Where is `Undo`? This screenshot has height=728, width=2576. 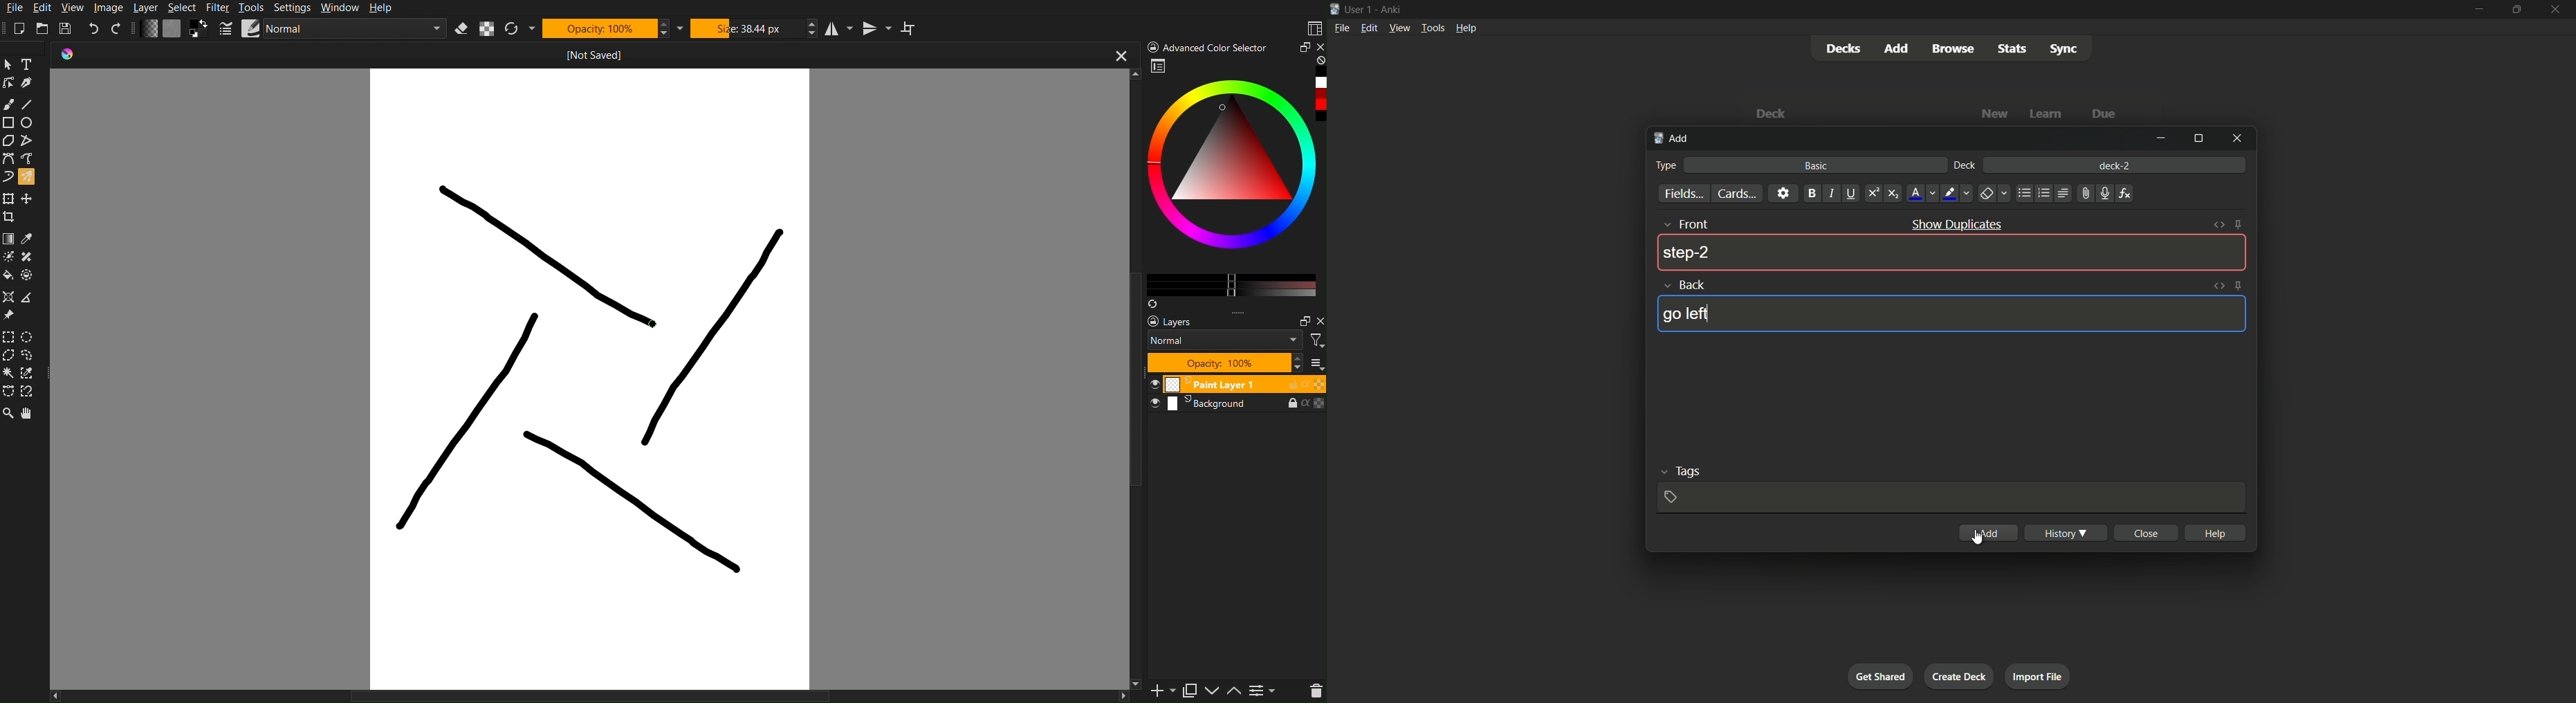
Undo is located at coordinates (94, 28).